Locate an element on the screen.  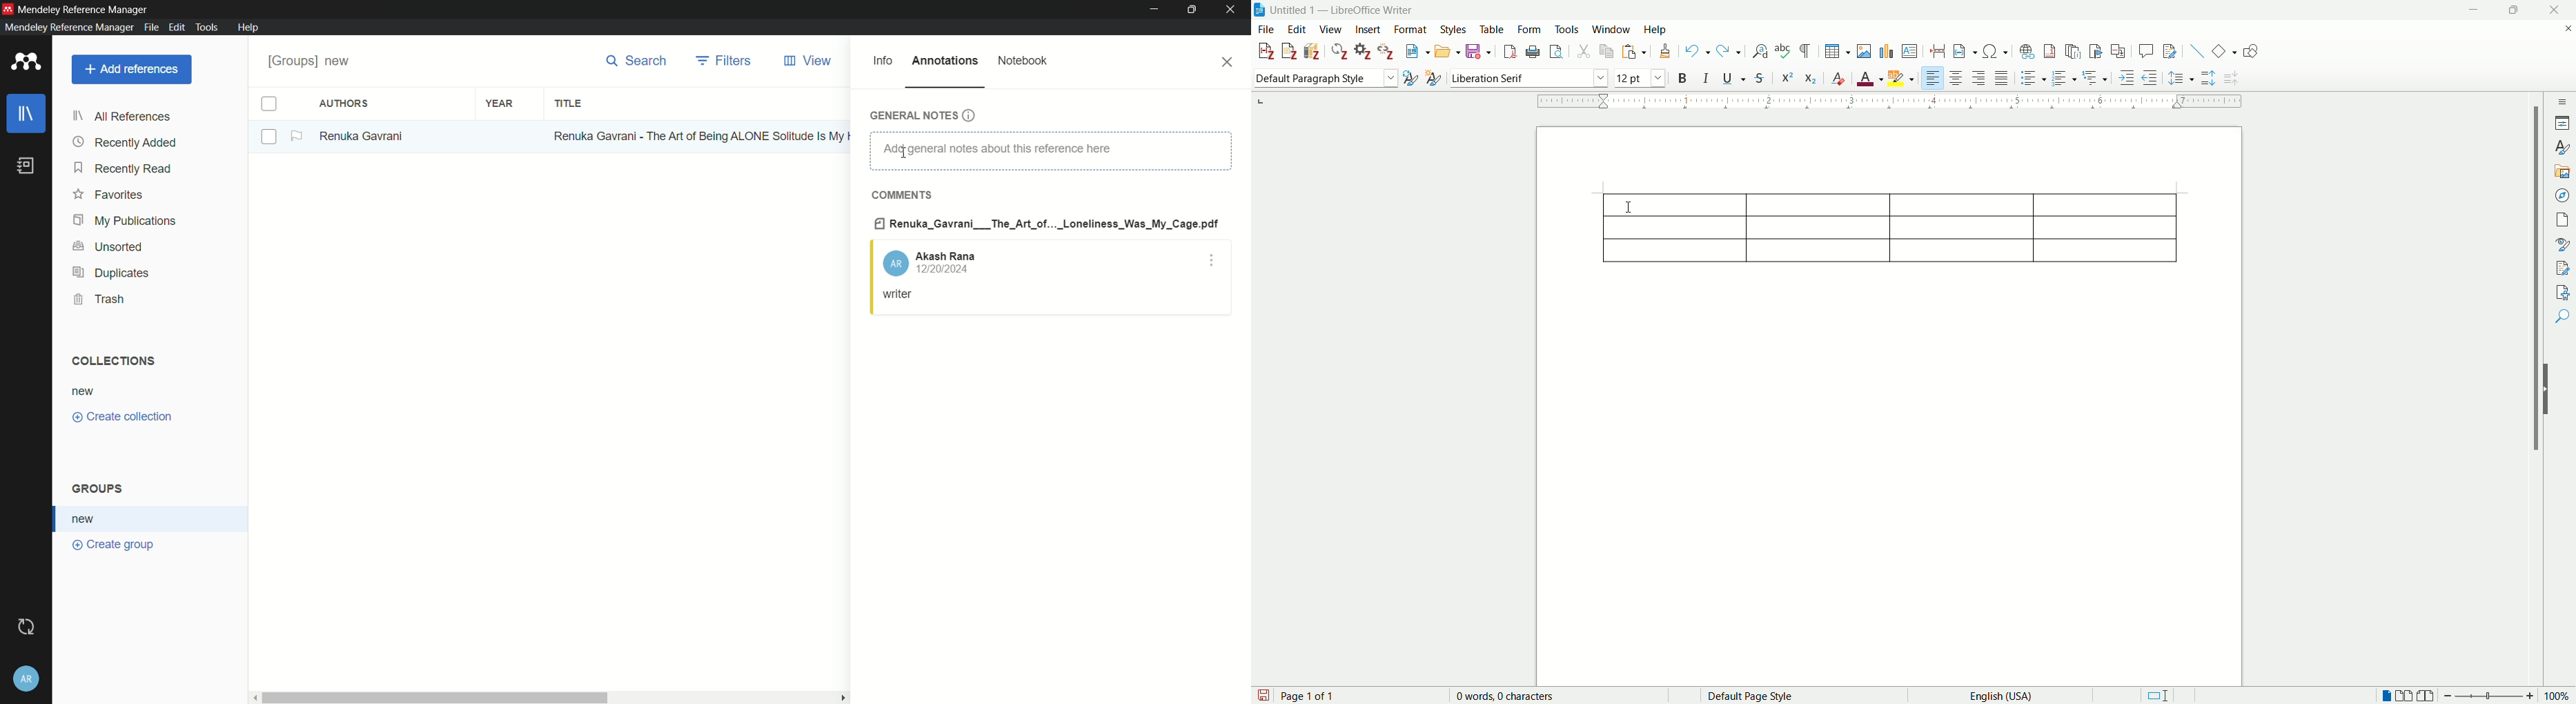
insert cross-reference is located at coordinates (2121, 50).